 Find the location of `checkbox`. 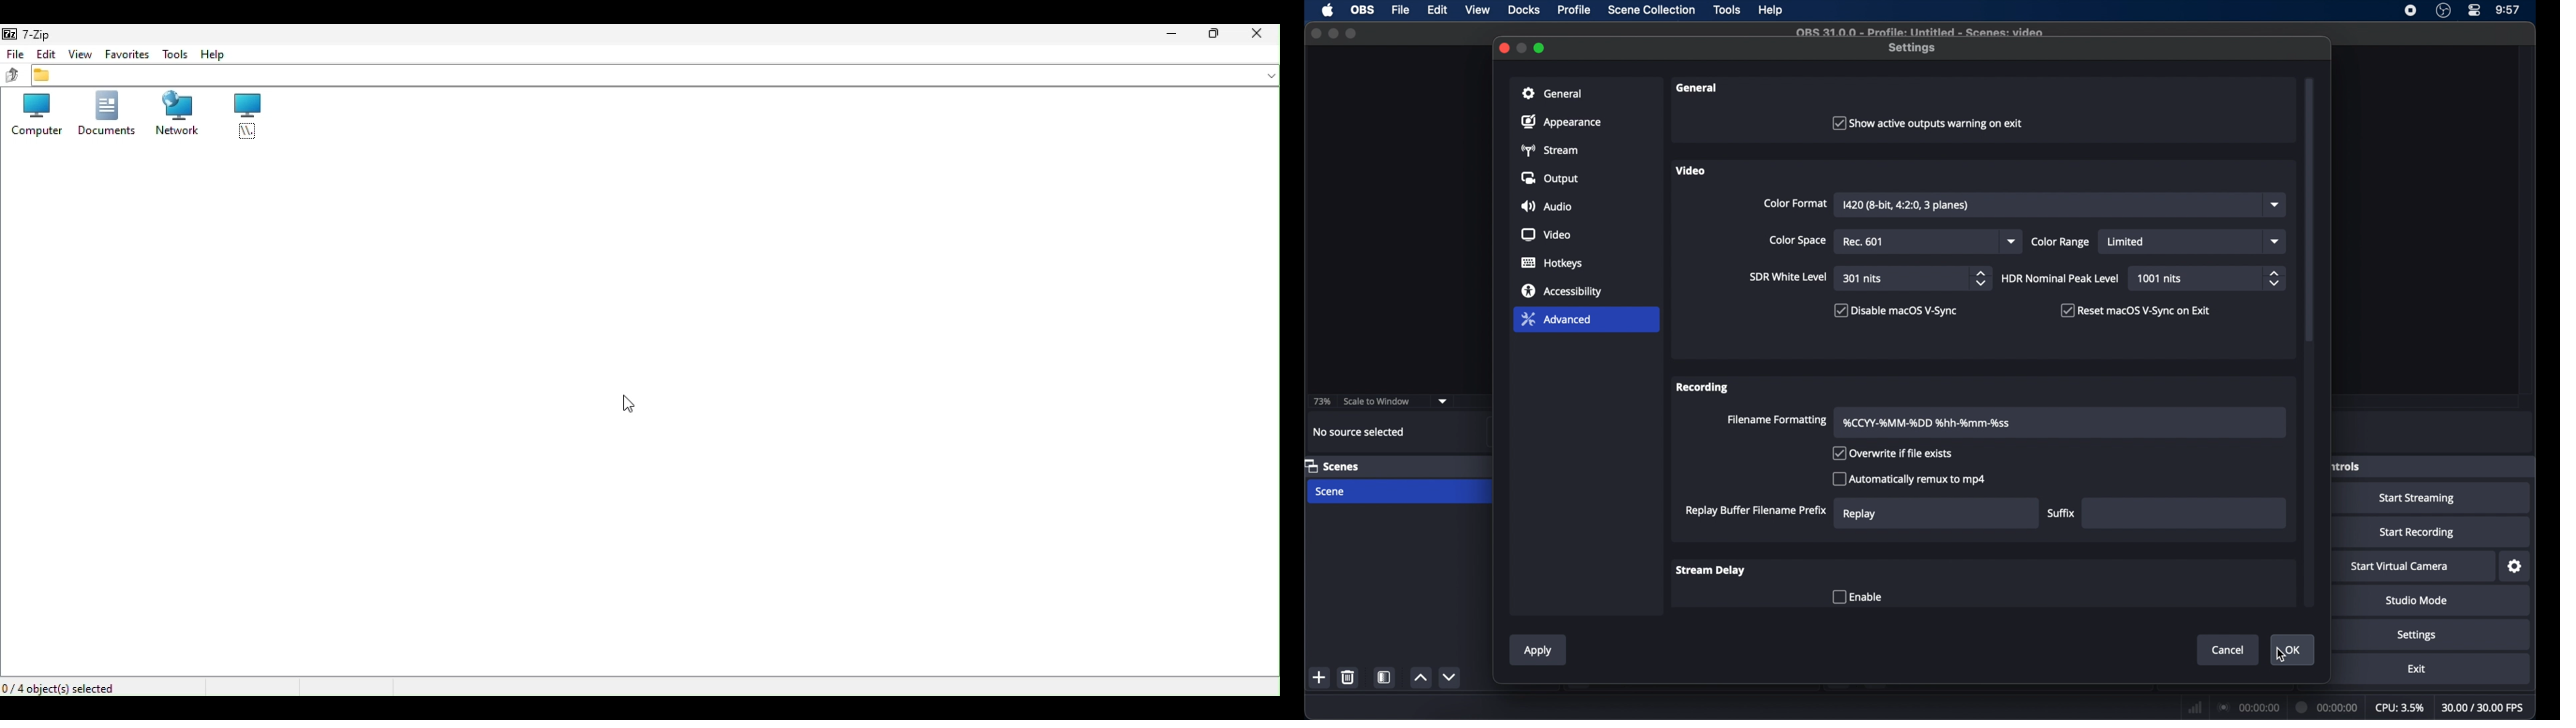

checkbox is located at coordinates (1857, 597).